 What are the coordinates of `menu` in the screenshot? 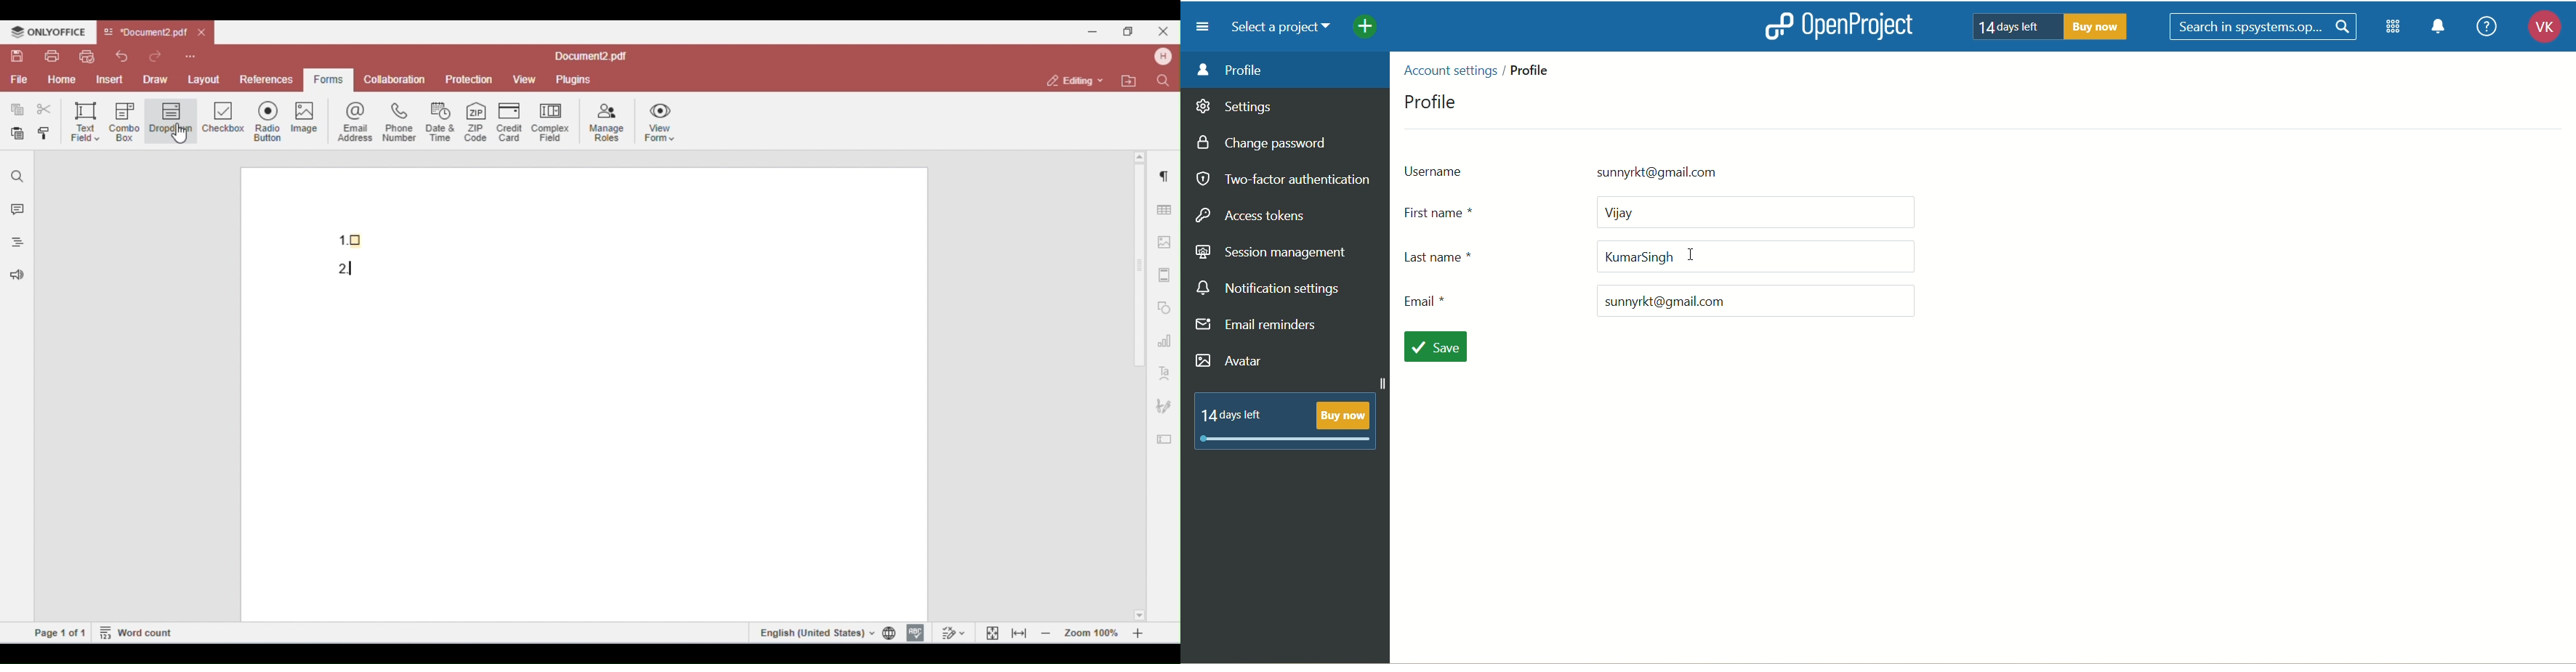 It's located at (1203, 27).